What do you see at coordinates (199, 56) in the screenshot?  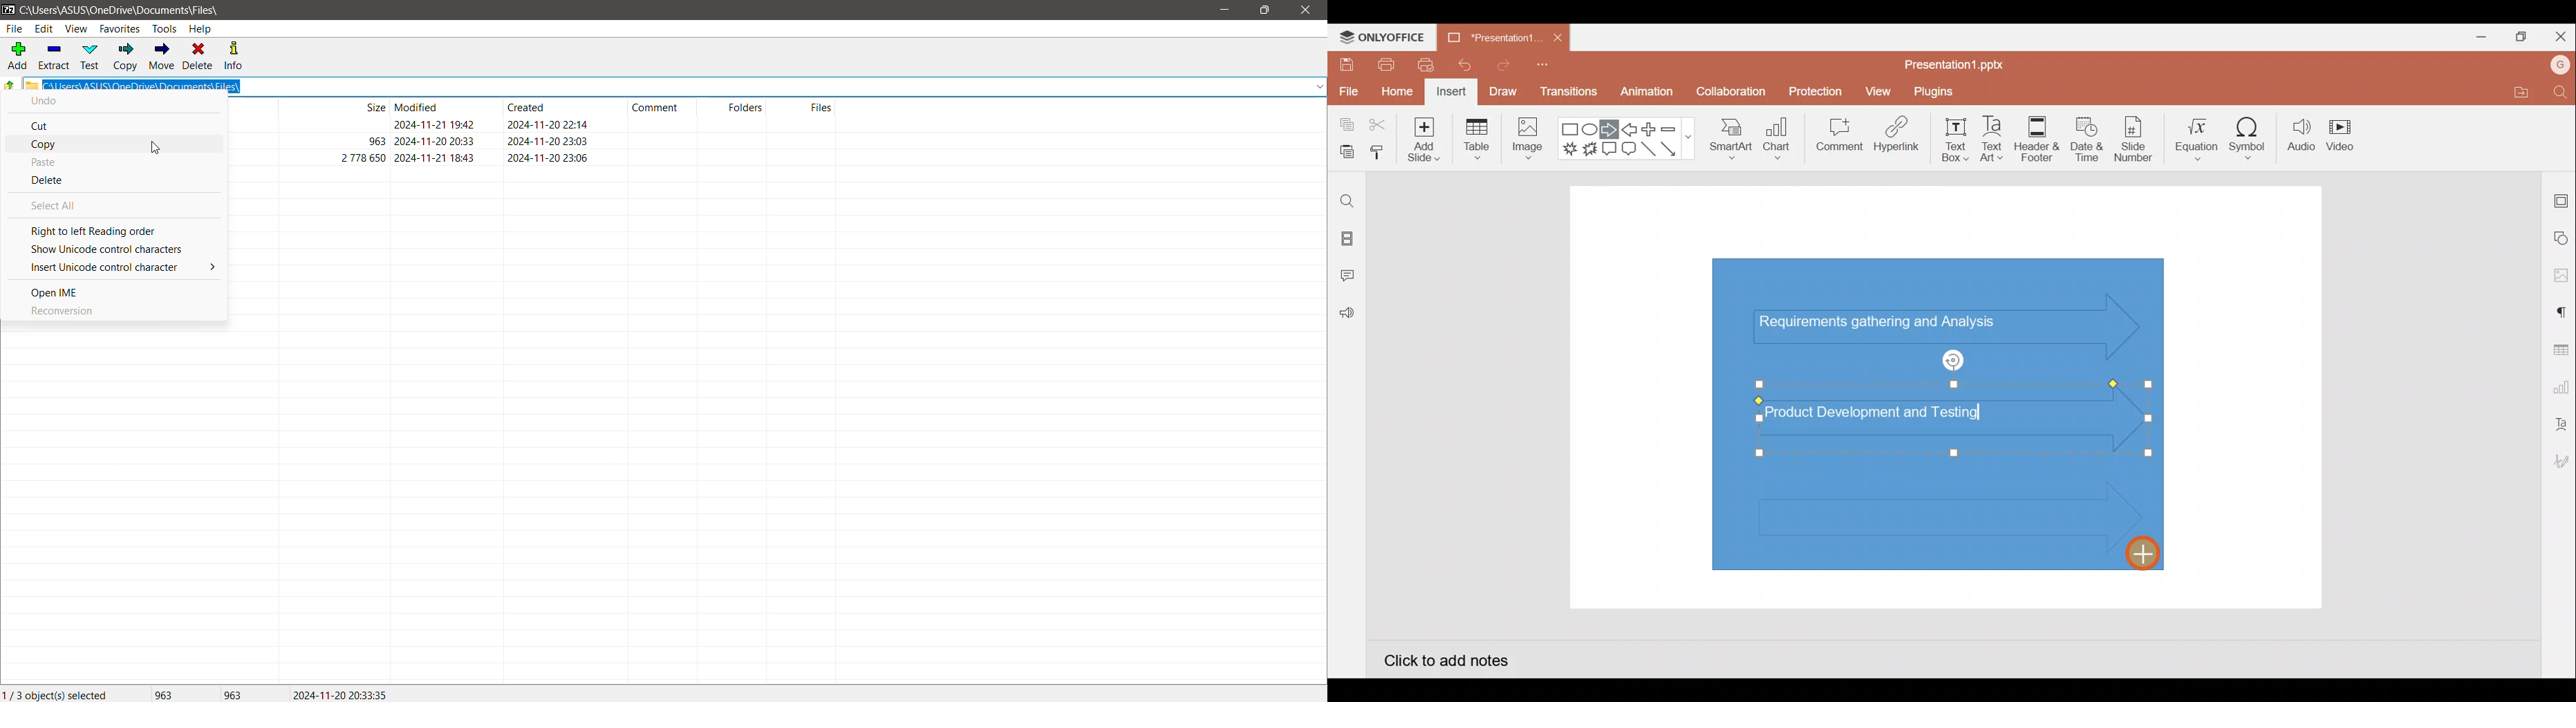 I see `Delete` at bounding box center [199, 56].